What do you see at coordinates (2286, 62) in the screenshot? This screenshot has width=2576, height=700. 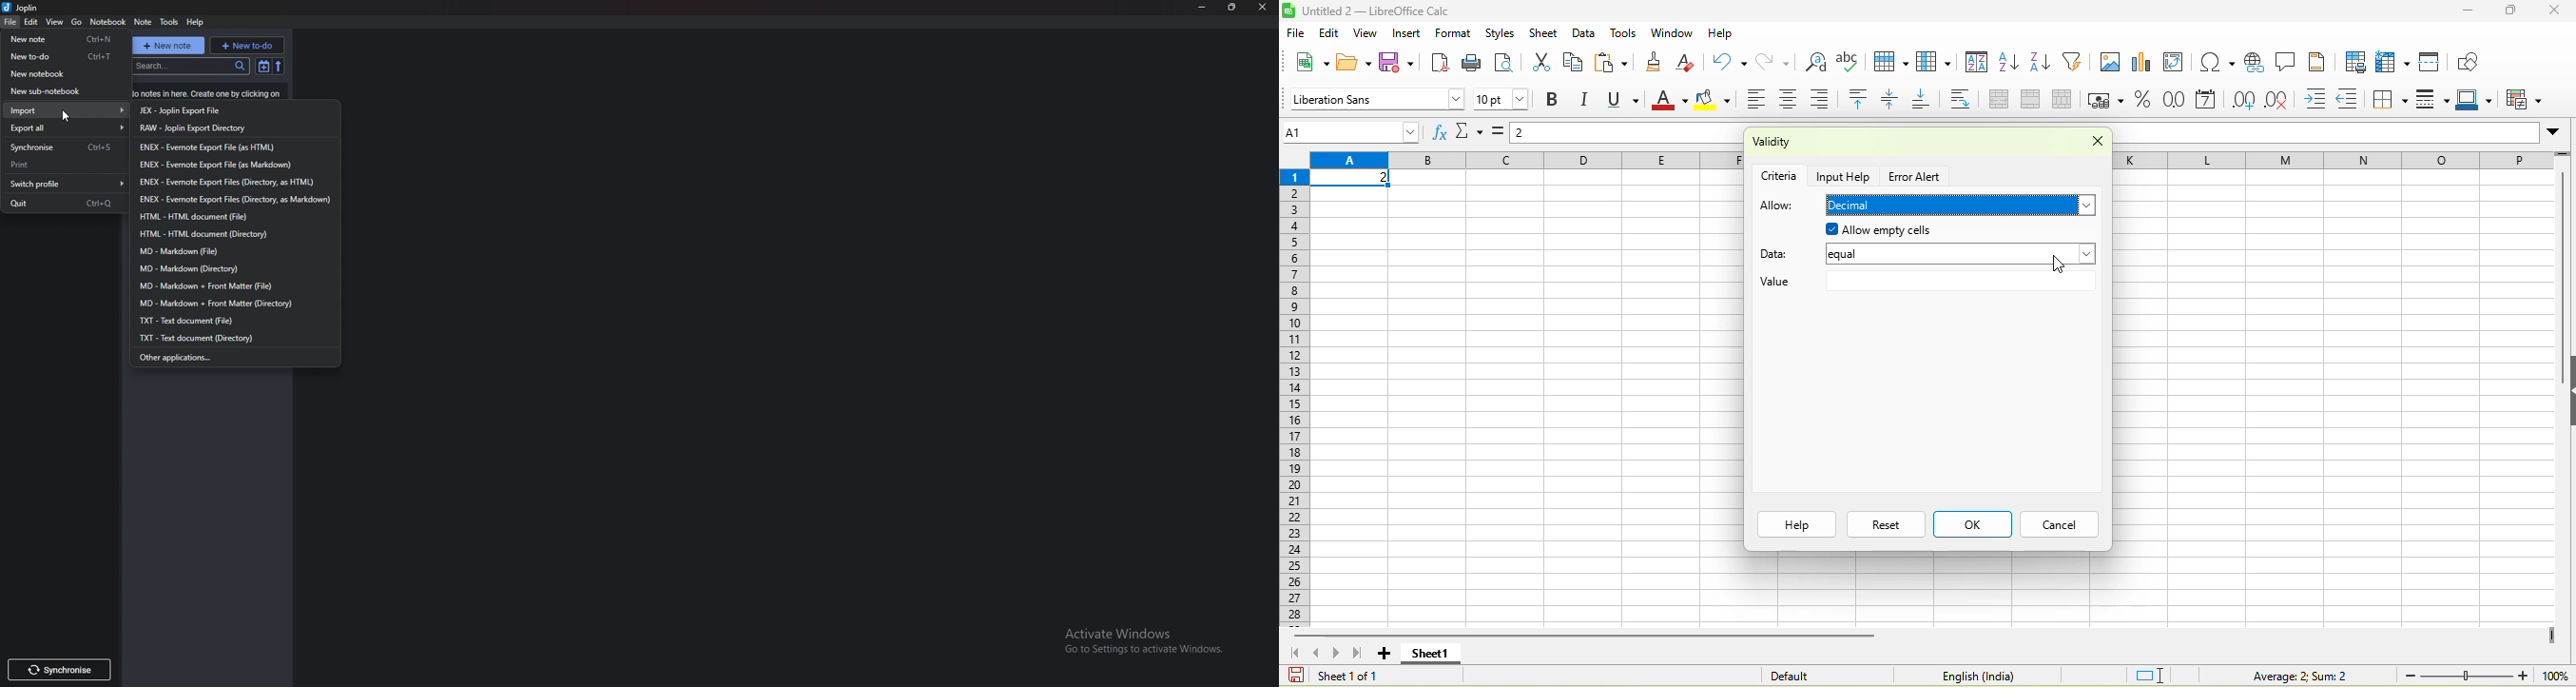 I see `comment` at bounding box center [2286, 62].